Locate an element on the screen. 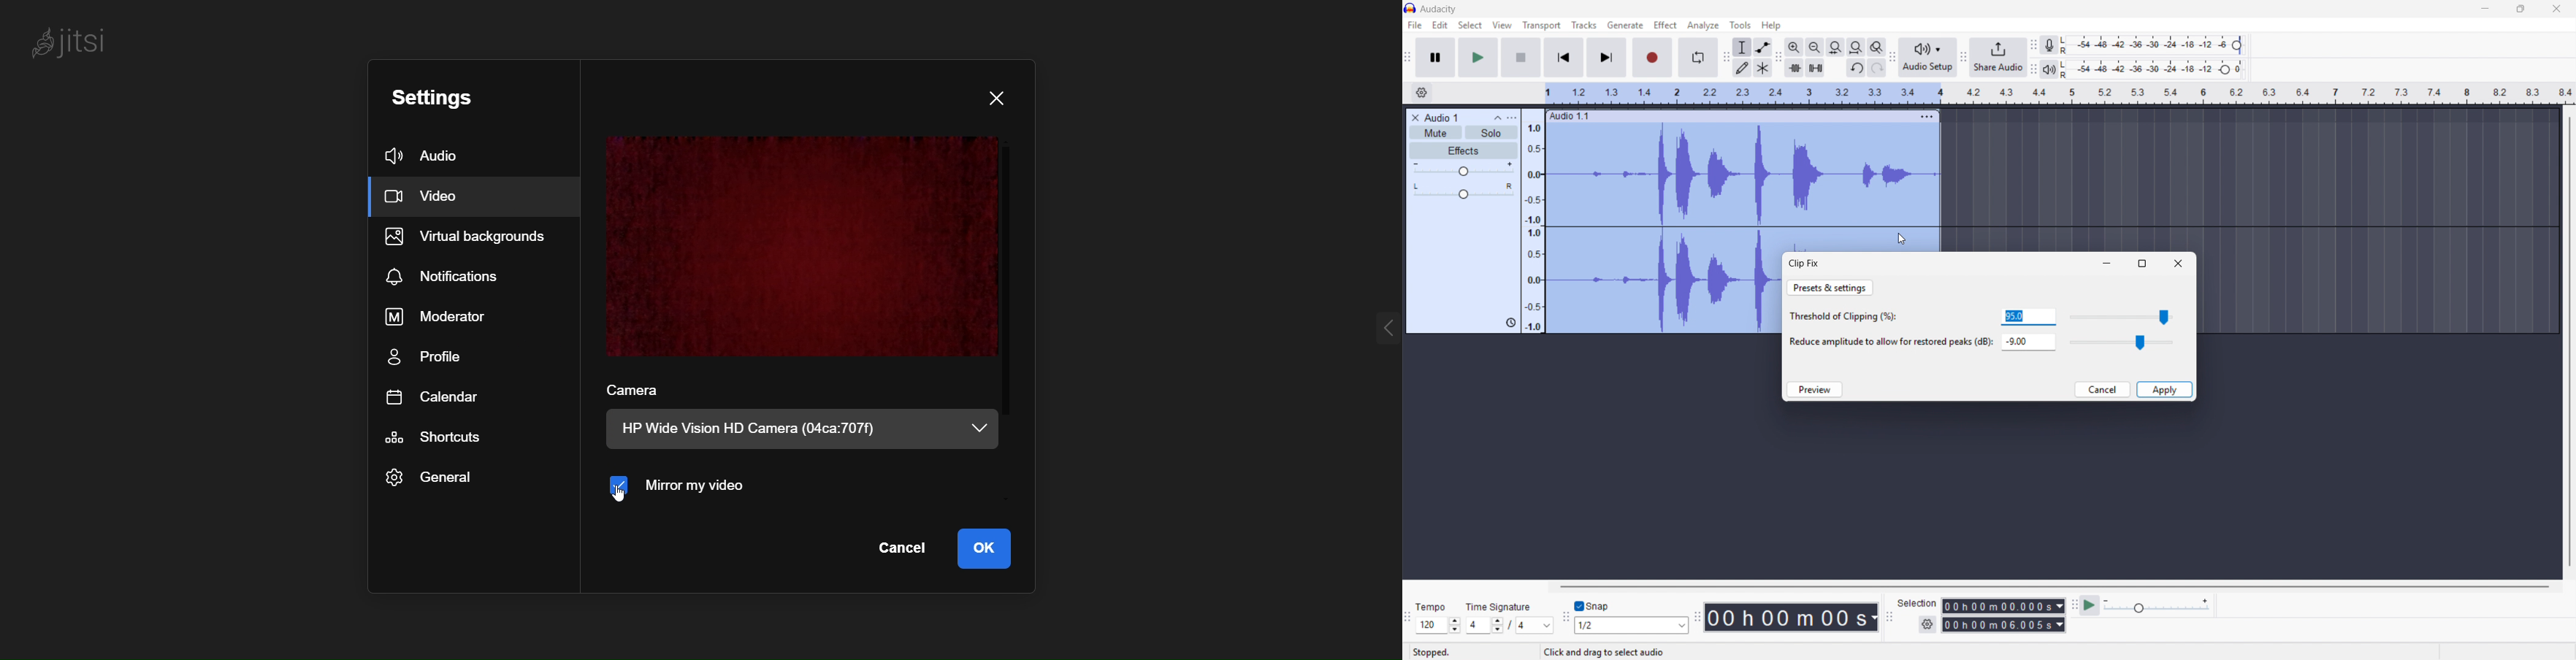  threshold of clipping is located at coordinates (1849, 318).